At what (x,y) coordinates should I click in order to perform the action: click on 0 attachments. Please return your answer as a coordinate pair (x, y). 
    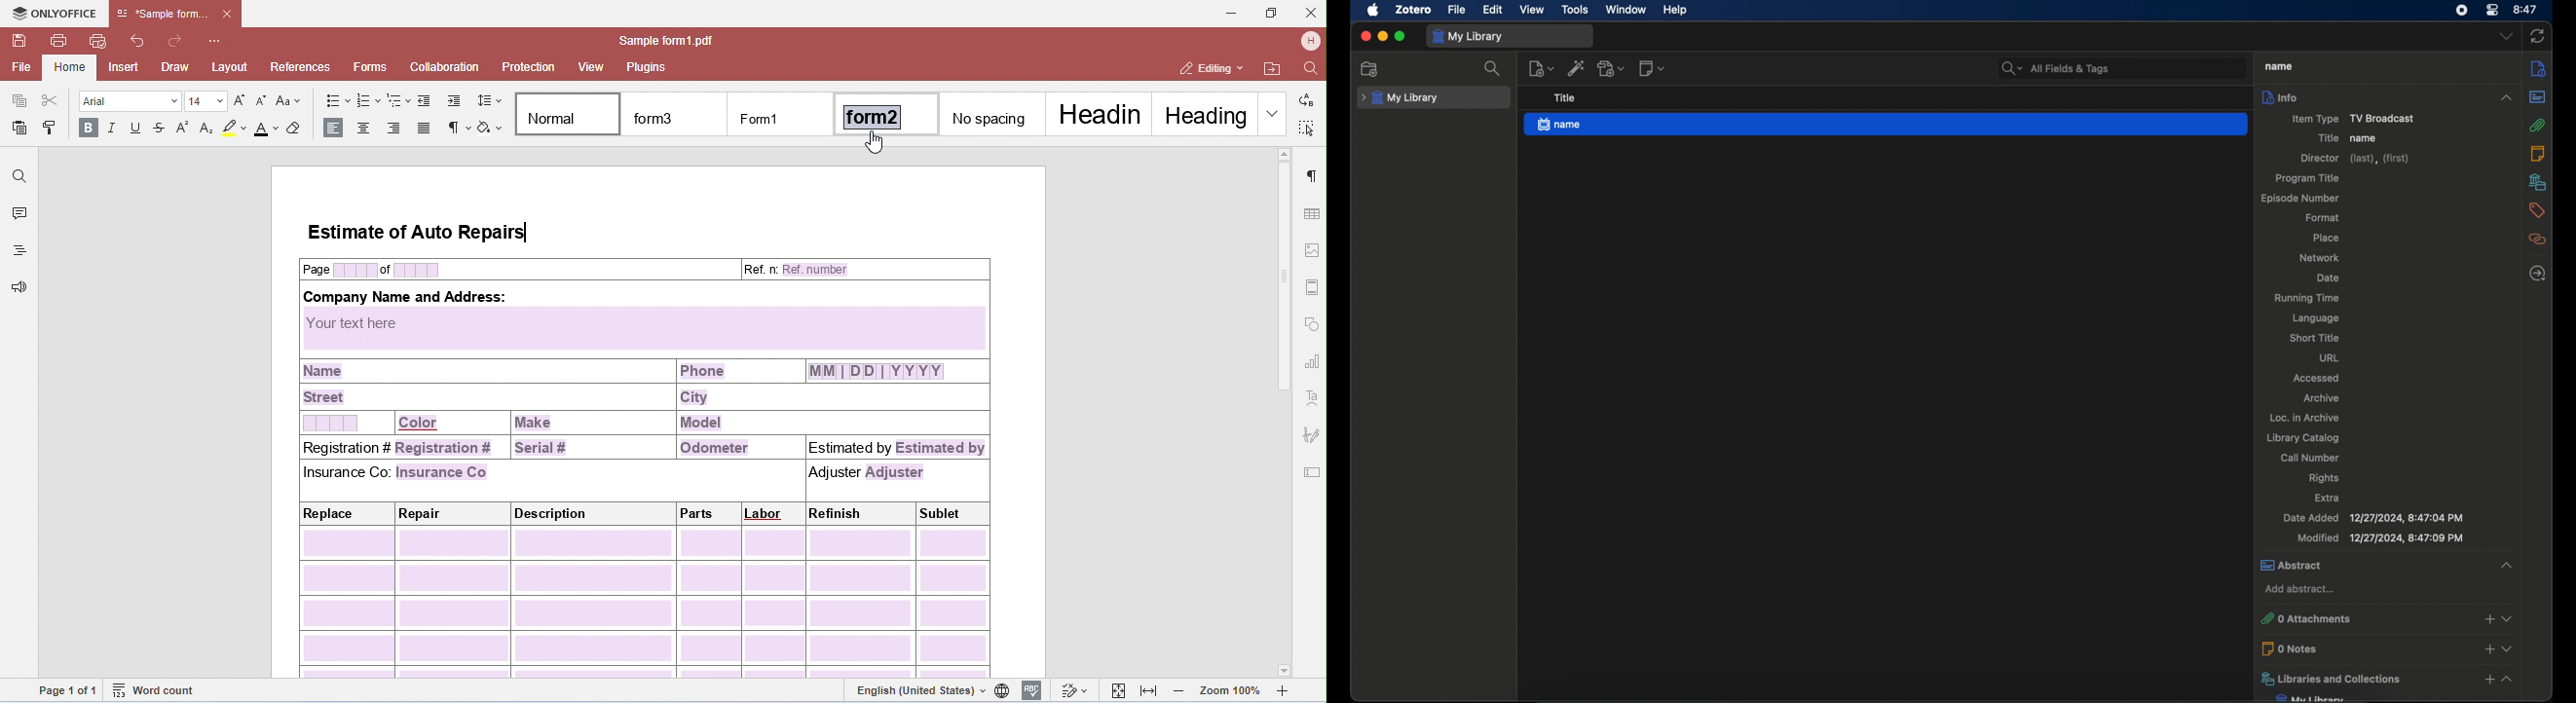
    Looking at the image, I should click on (2365, 620).